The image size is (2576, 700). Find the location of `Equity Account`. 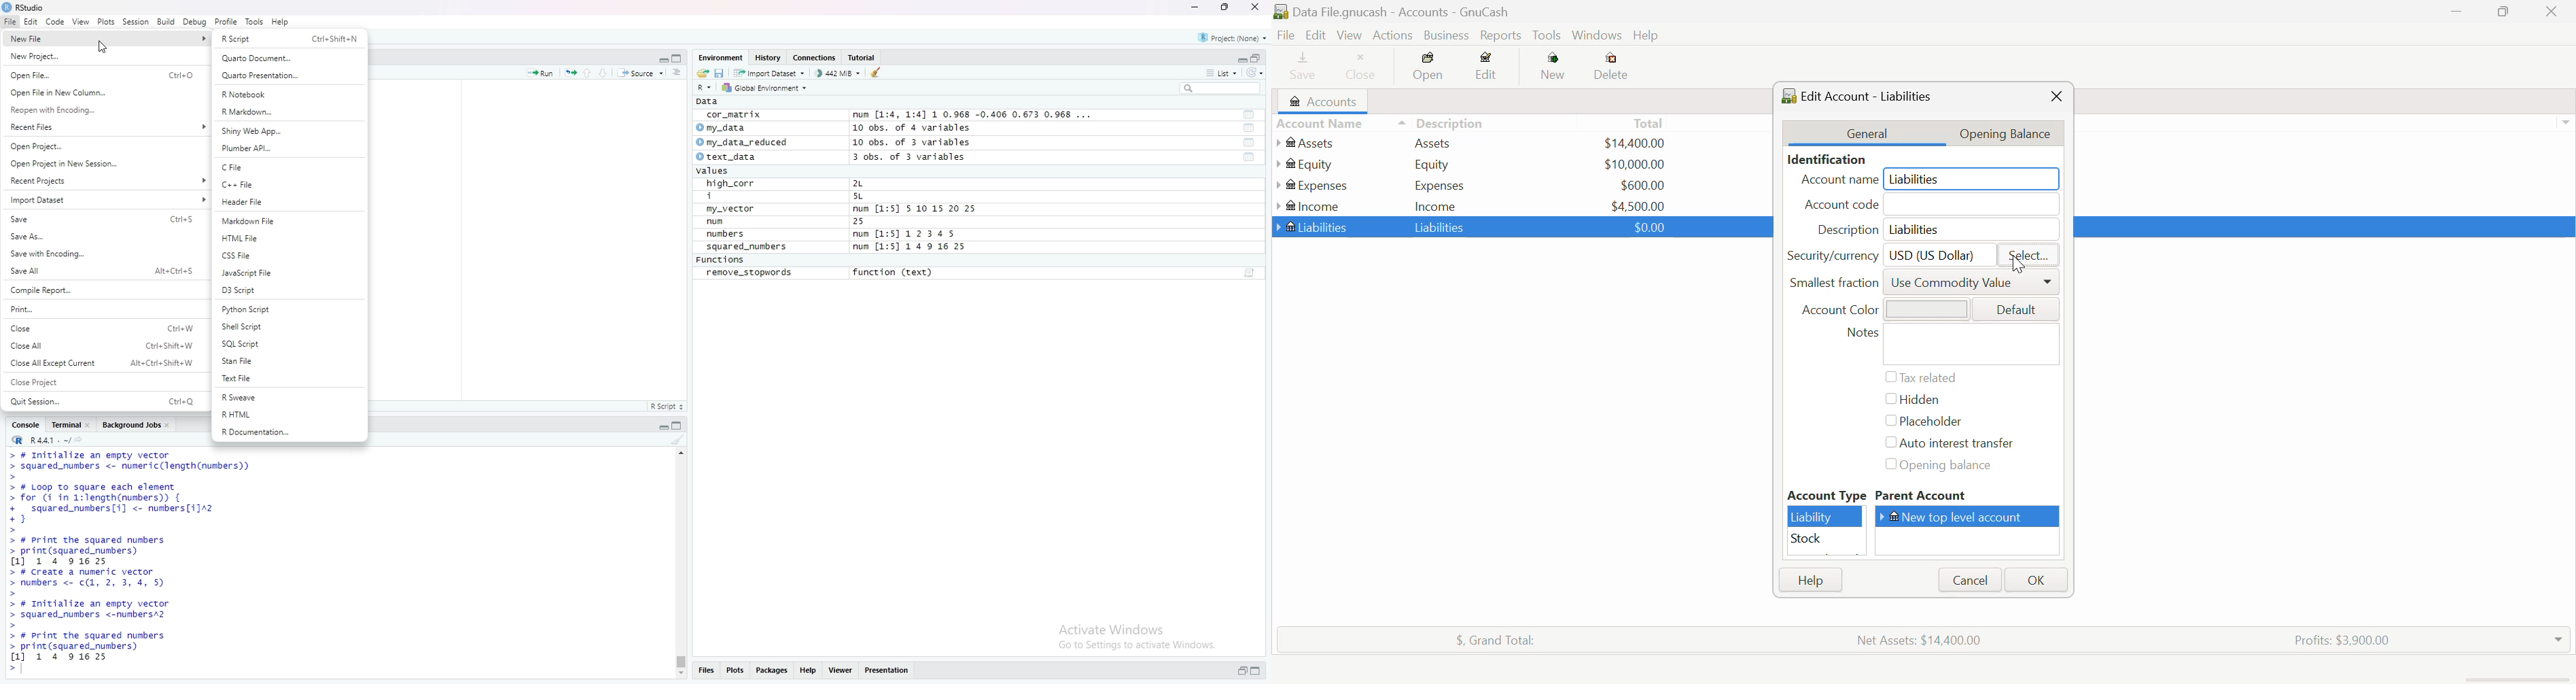

Equity Account is located at coordinates (1309, 161).